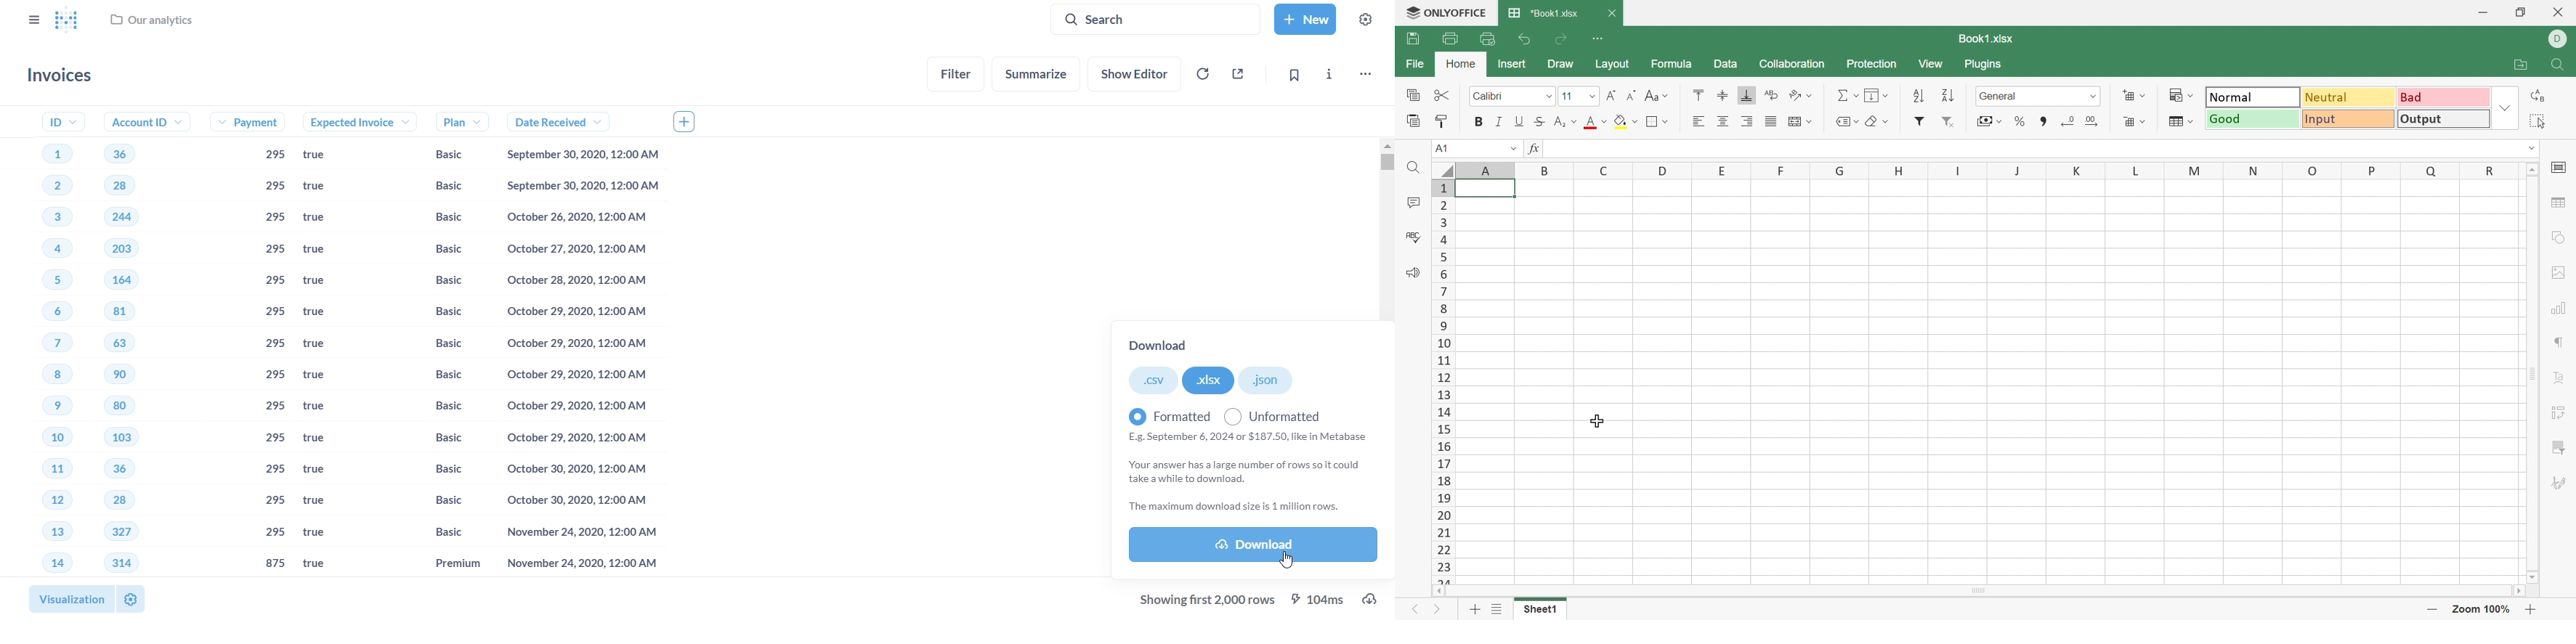 This screenshot has height=644, width=2576. I want to click on 5, so click(49, 279).